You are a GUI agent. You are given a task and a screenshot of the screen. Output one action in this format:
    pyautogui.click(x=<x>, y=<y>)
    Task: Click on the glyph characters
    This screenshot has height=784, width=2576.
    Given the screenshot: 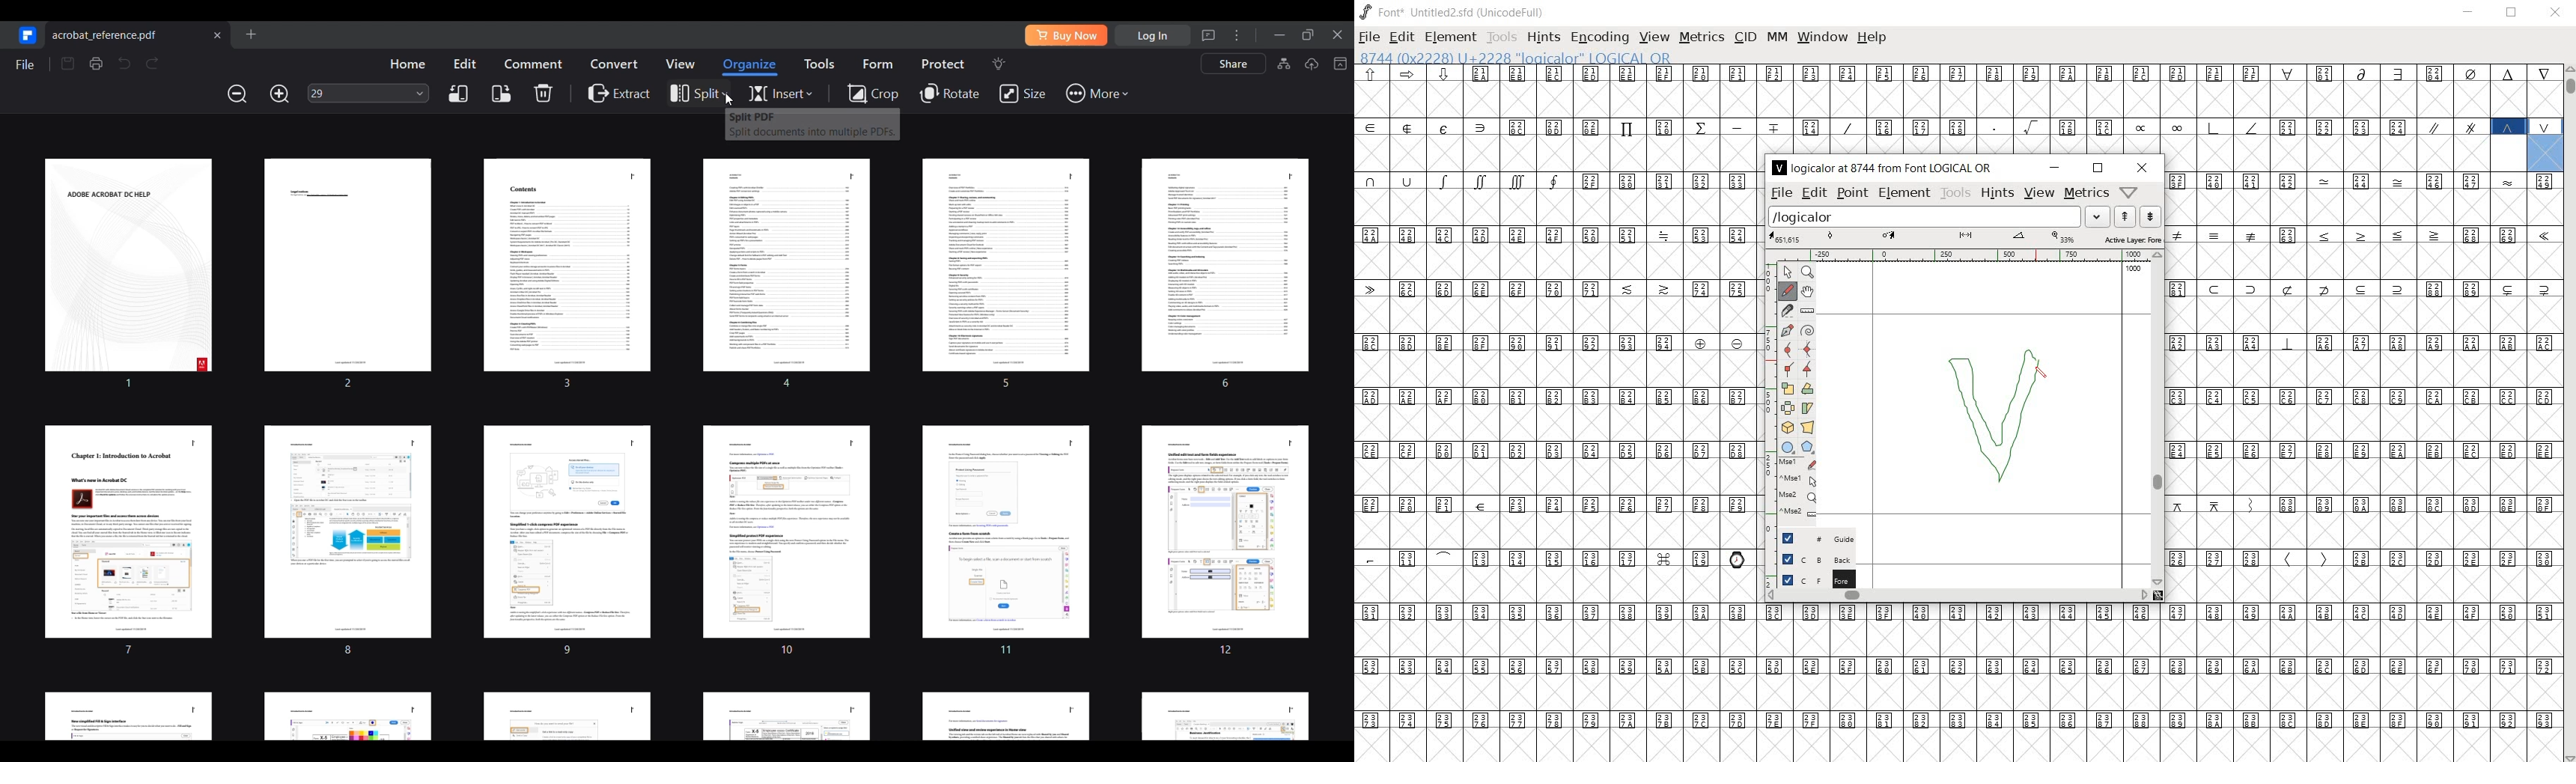 What is the action you would take?
    pyautogui.click(x=2161, y=709)
    